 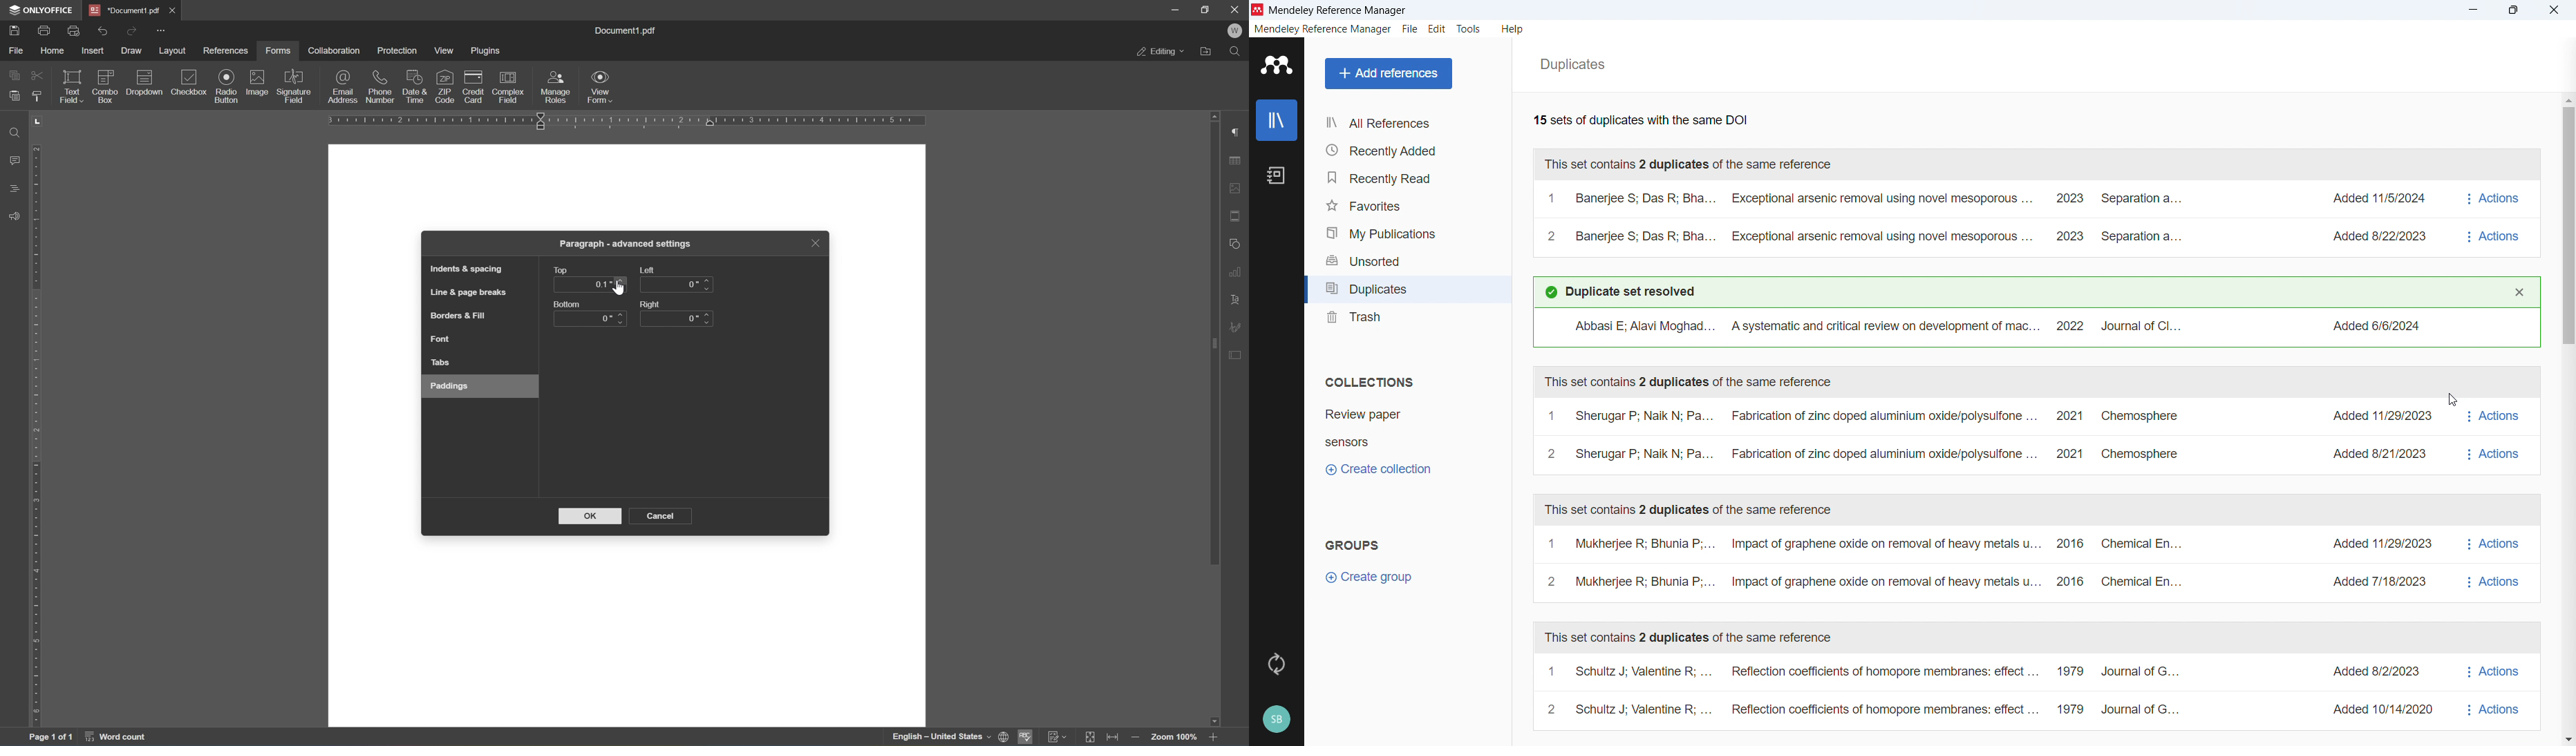 What do you see at coordinates (442, 363) in the screenshot?
I see `tabs` at bounding box center [442, 363].